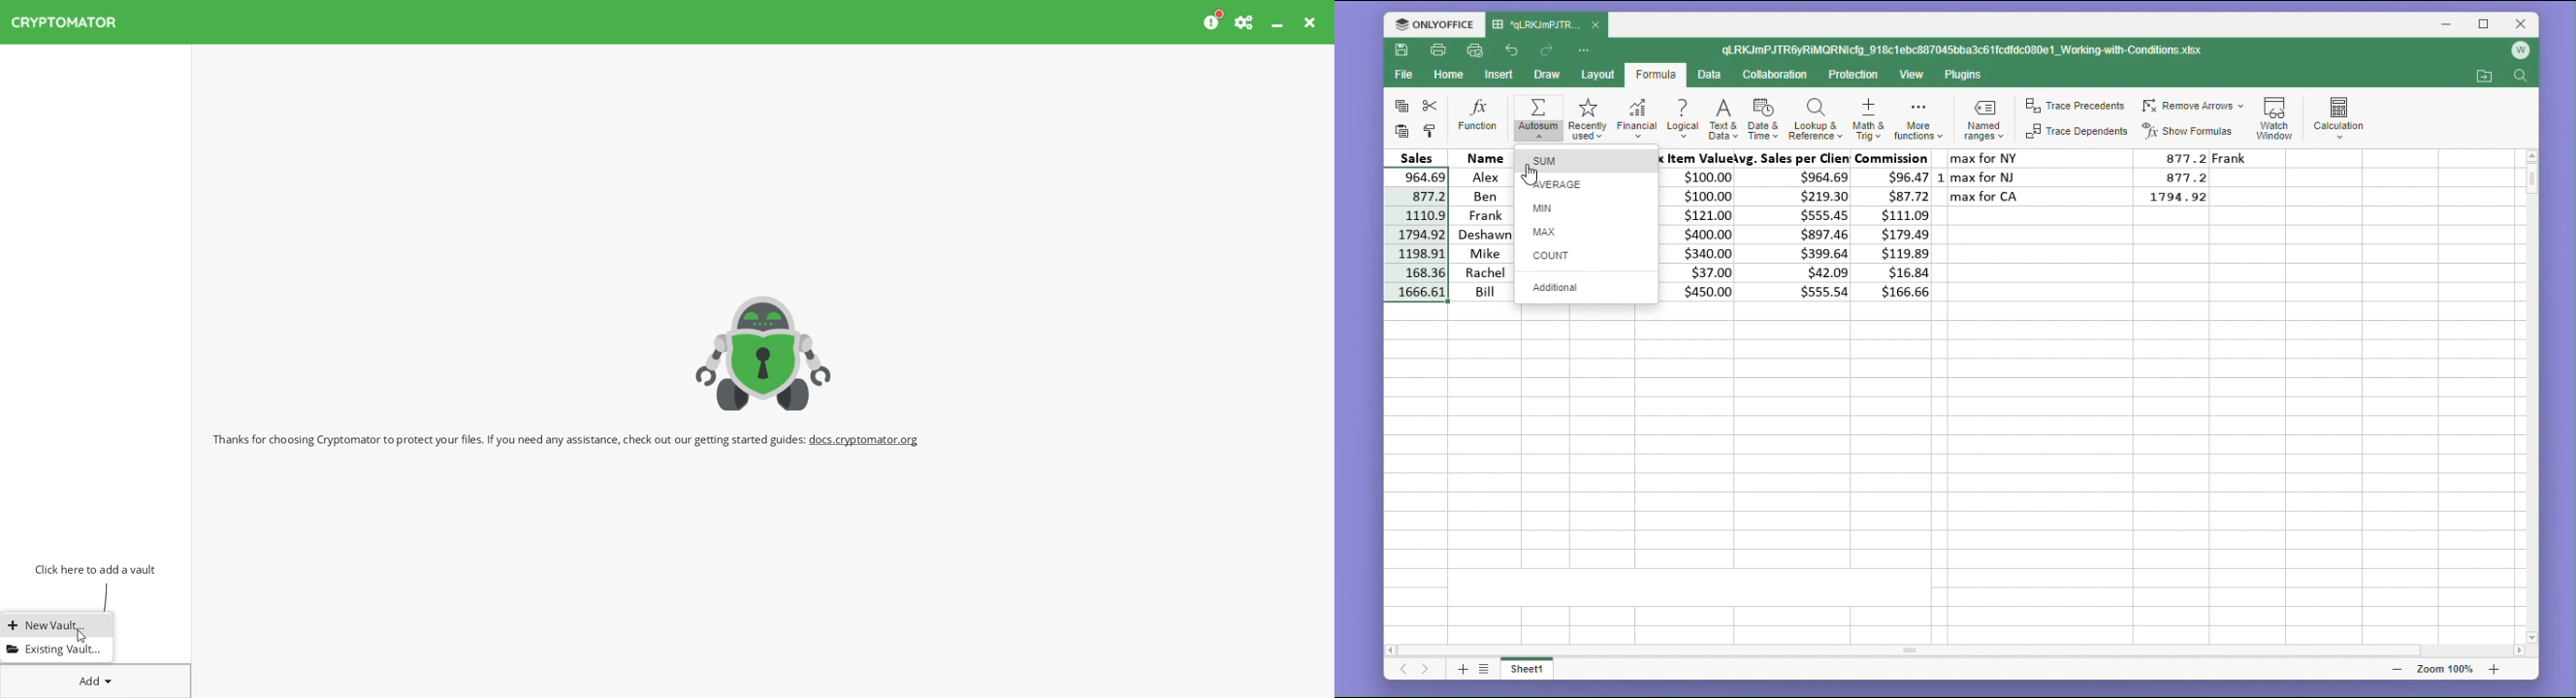  What do you see at coordinates (1815, 121) in the screenshot?
I see `lookup and reference` at bounding box center [1815, 121].